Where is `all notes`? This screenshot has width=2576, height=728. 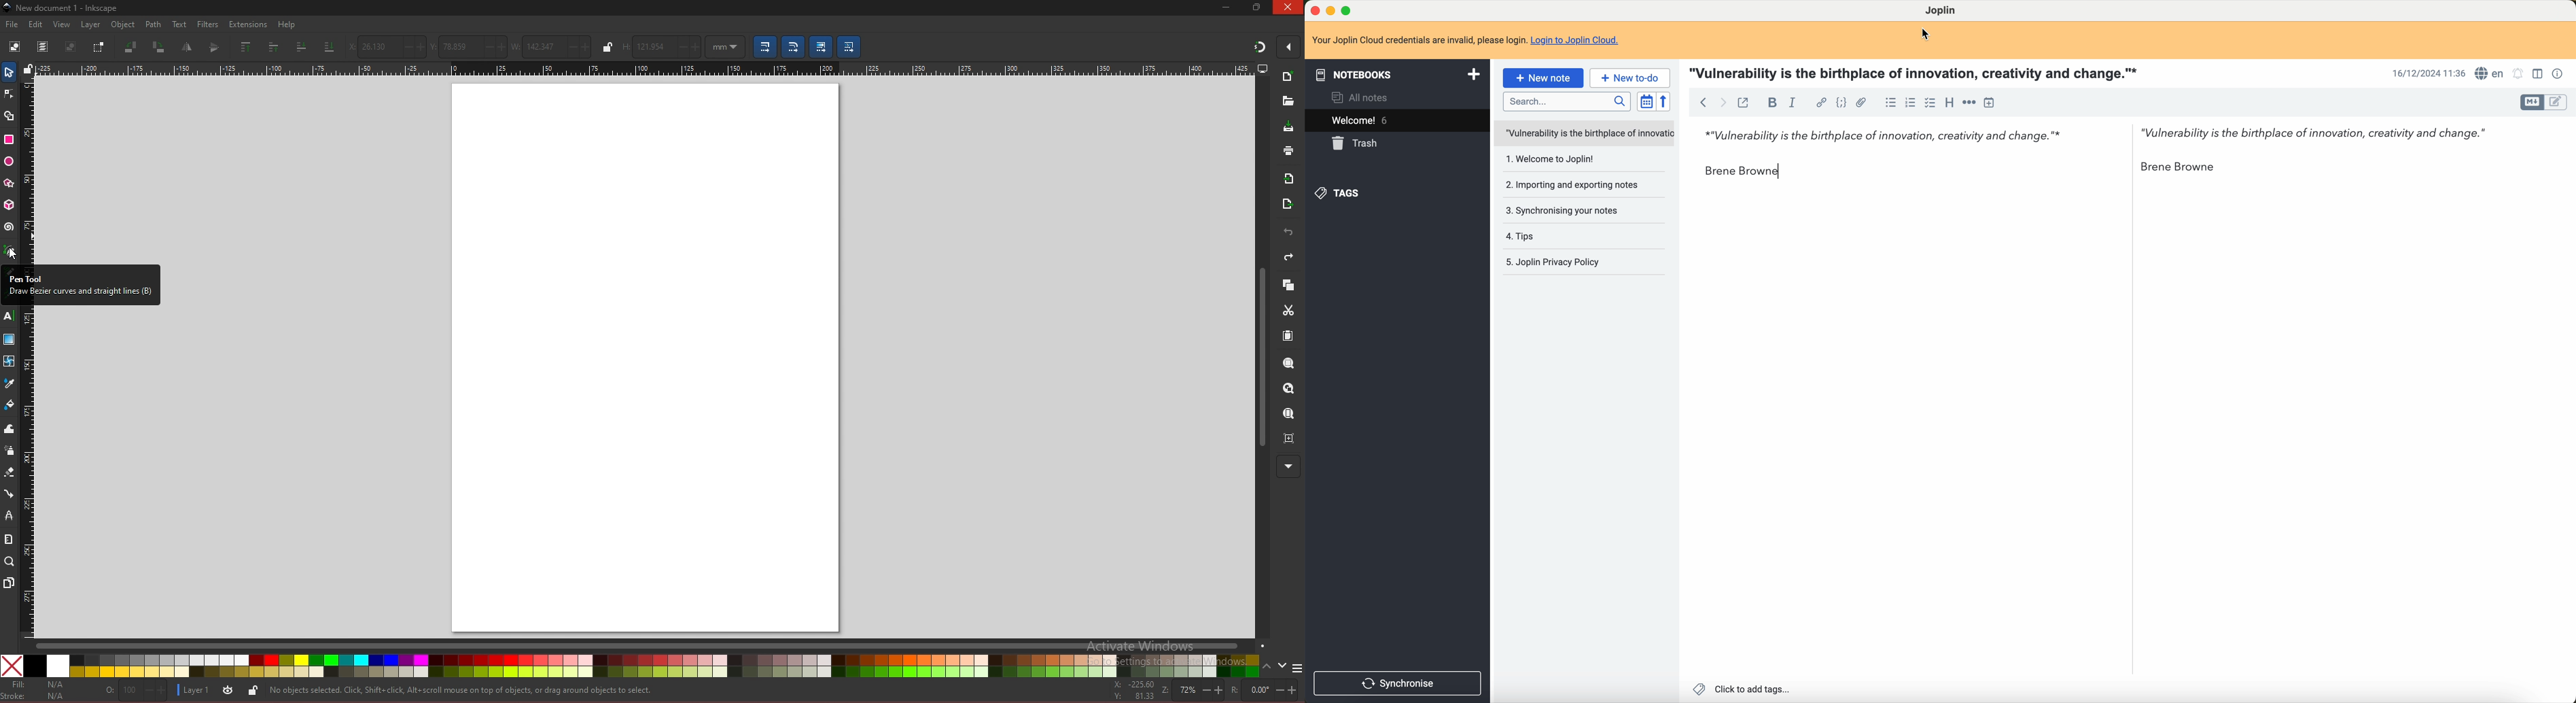 all notes is located at coordinates (1360, 98).